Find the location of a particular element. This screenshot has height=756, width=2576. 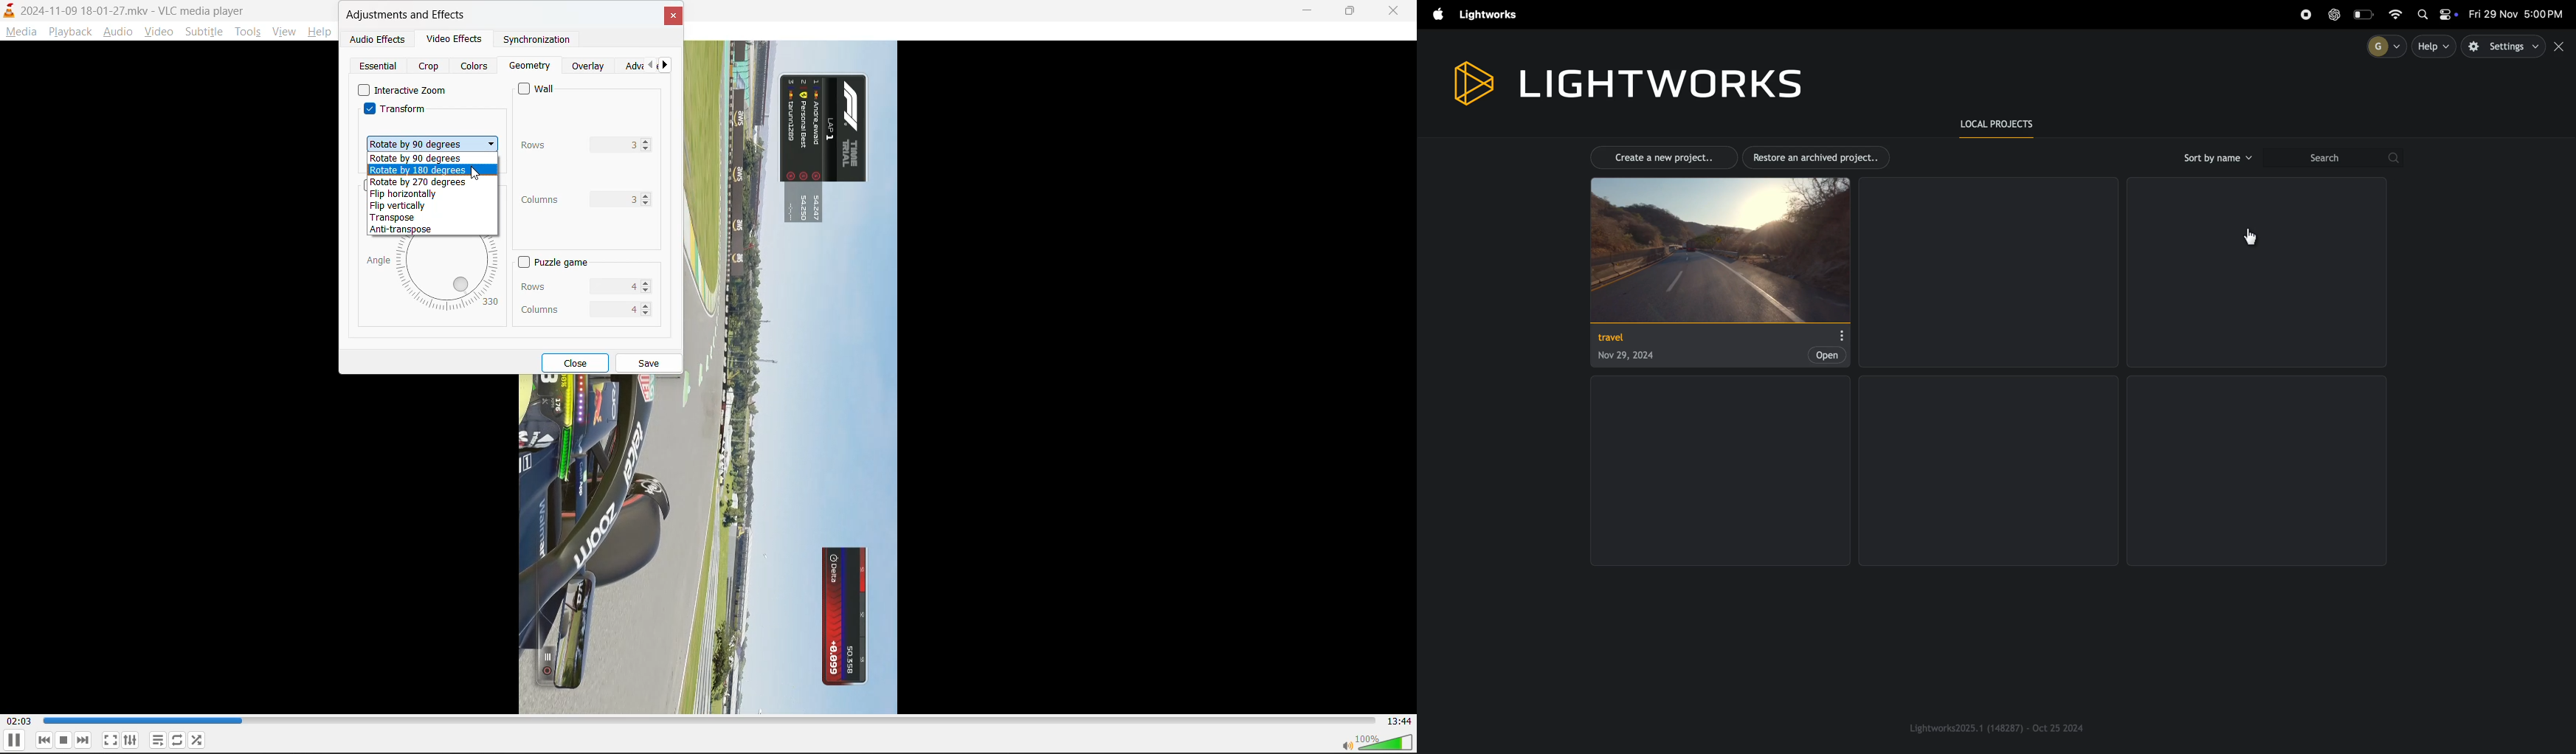

rotate by 90 degrees is located at coordinates (432, 142).